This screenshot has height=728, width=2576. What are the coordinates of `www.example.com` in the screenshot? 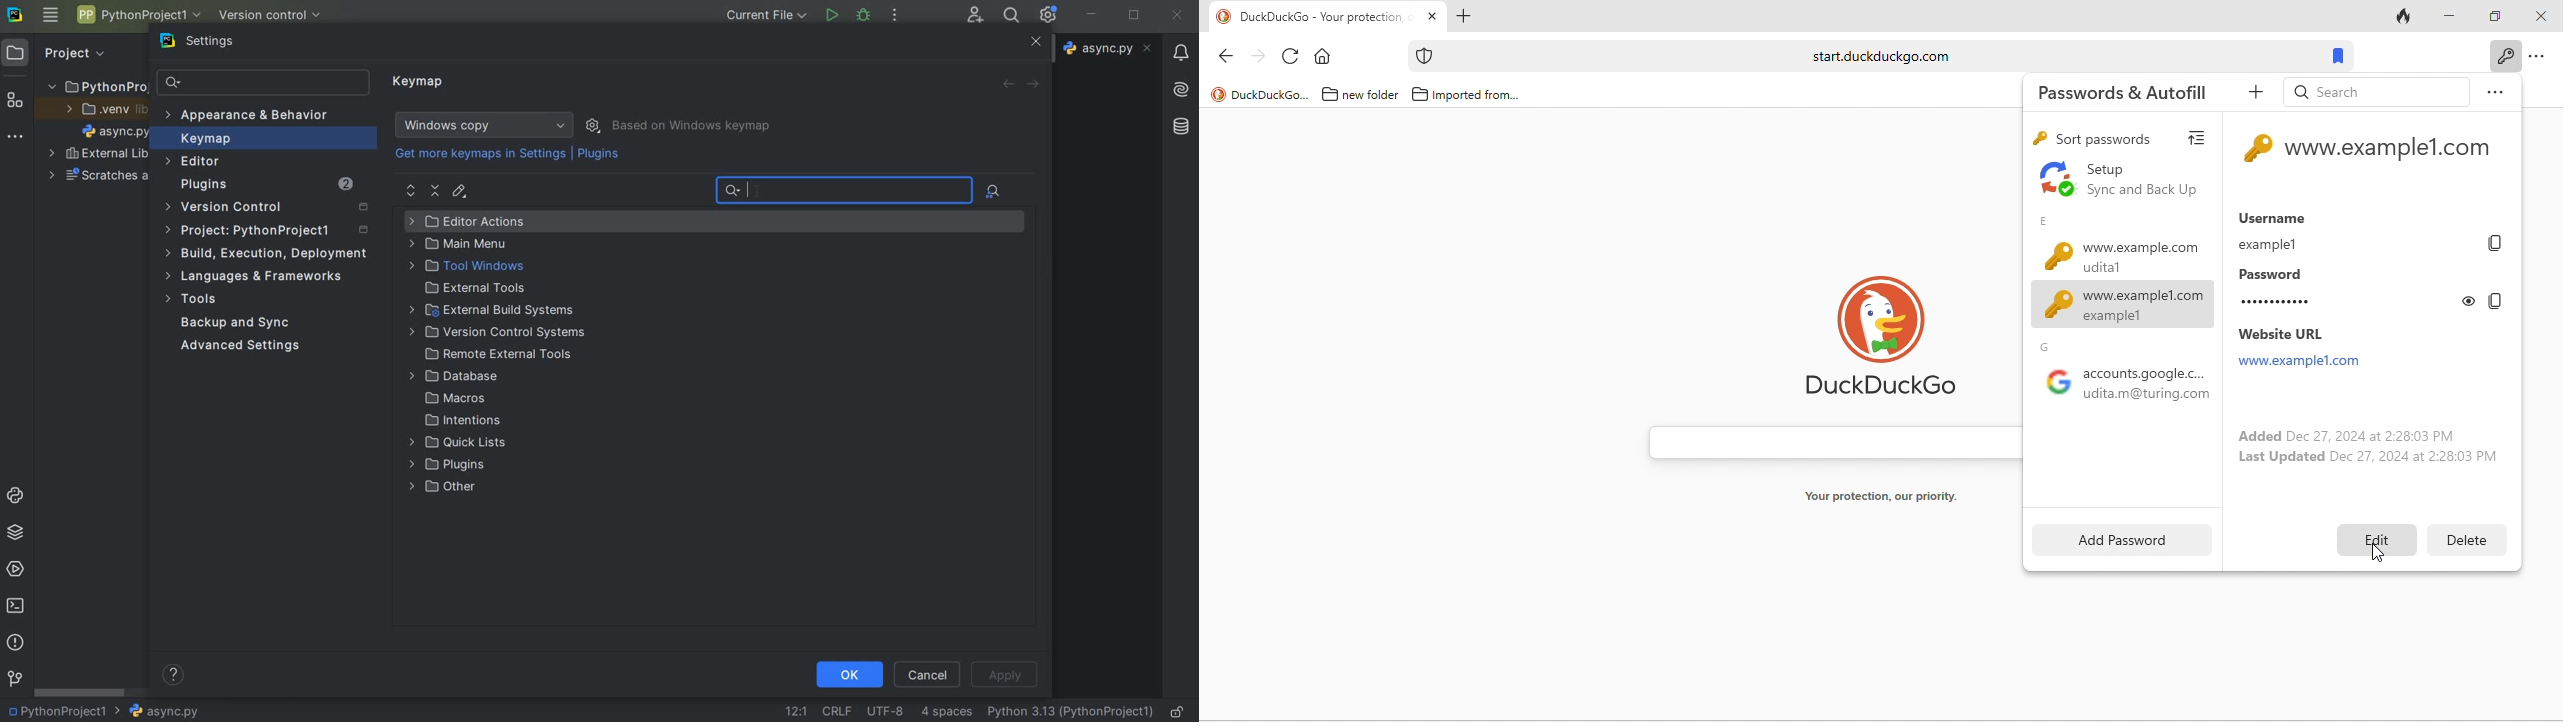 It's located at (2127, 255).